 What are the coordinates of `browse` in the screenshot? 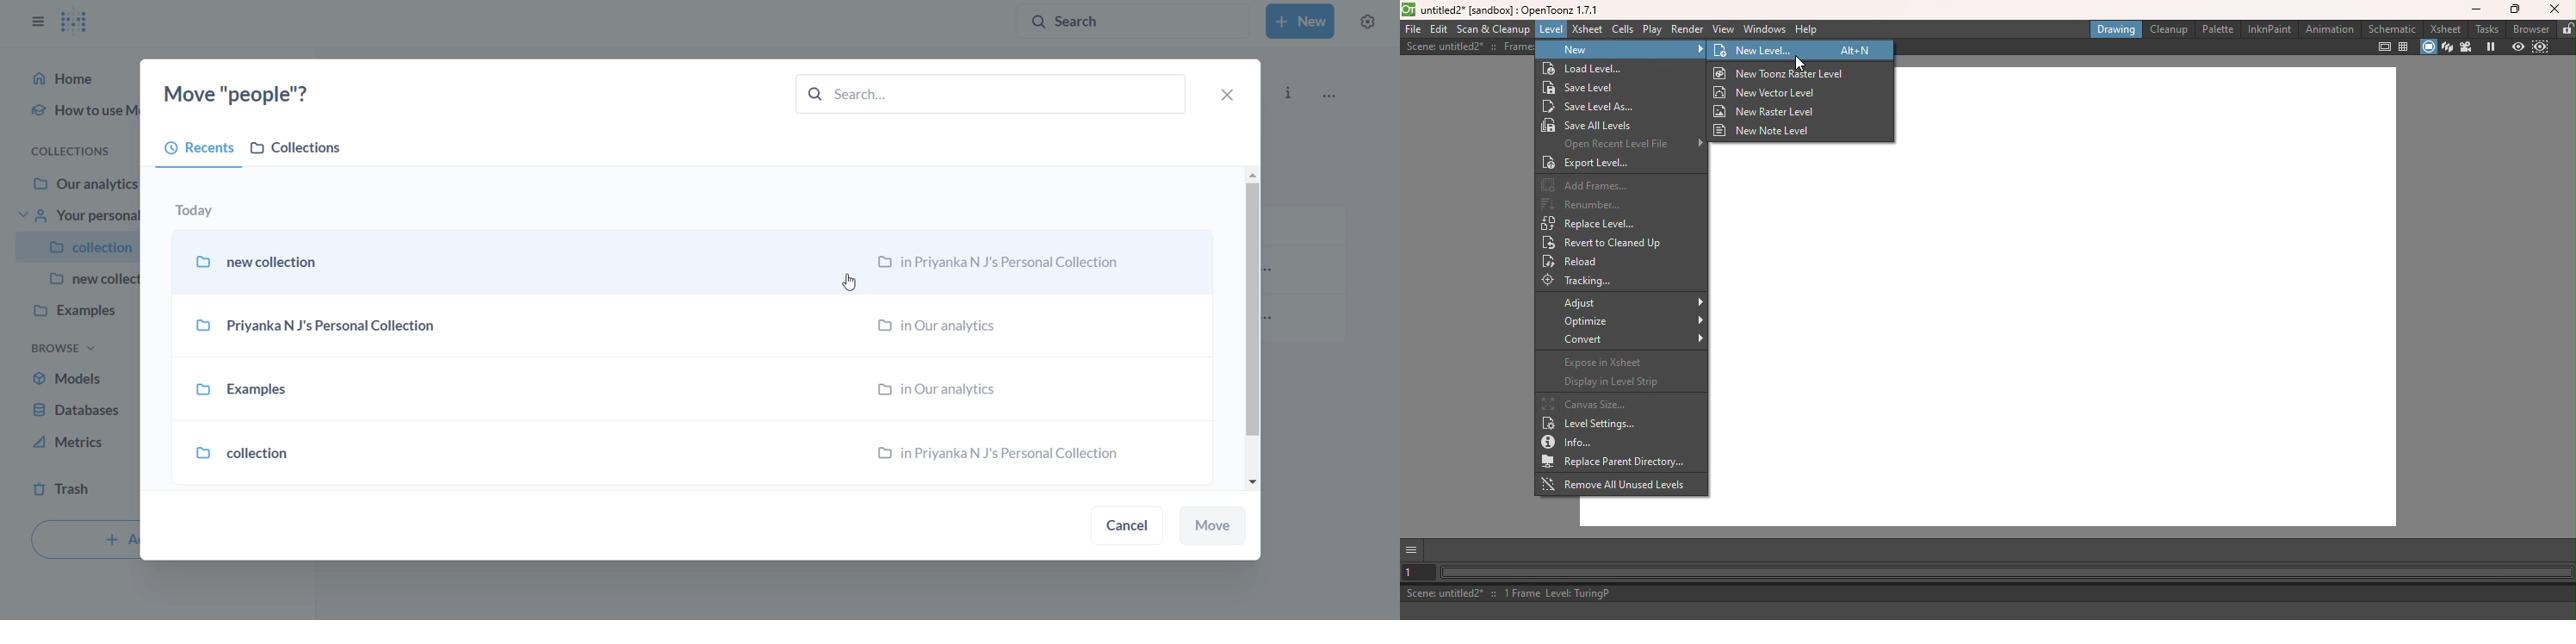 It's located at (63, 347).